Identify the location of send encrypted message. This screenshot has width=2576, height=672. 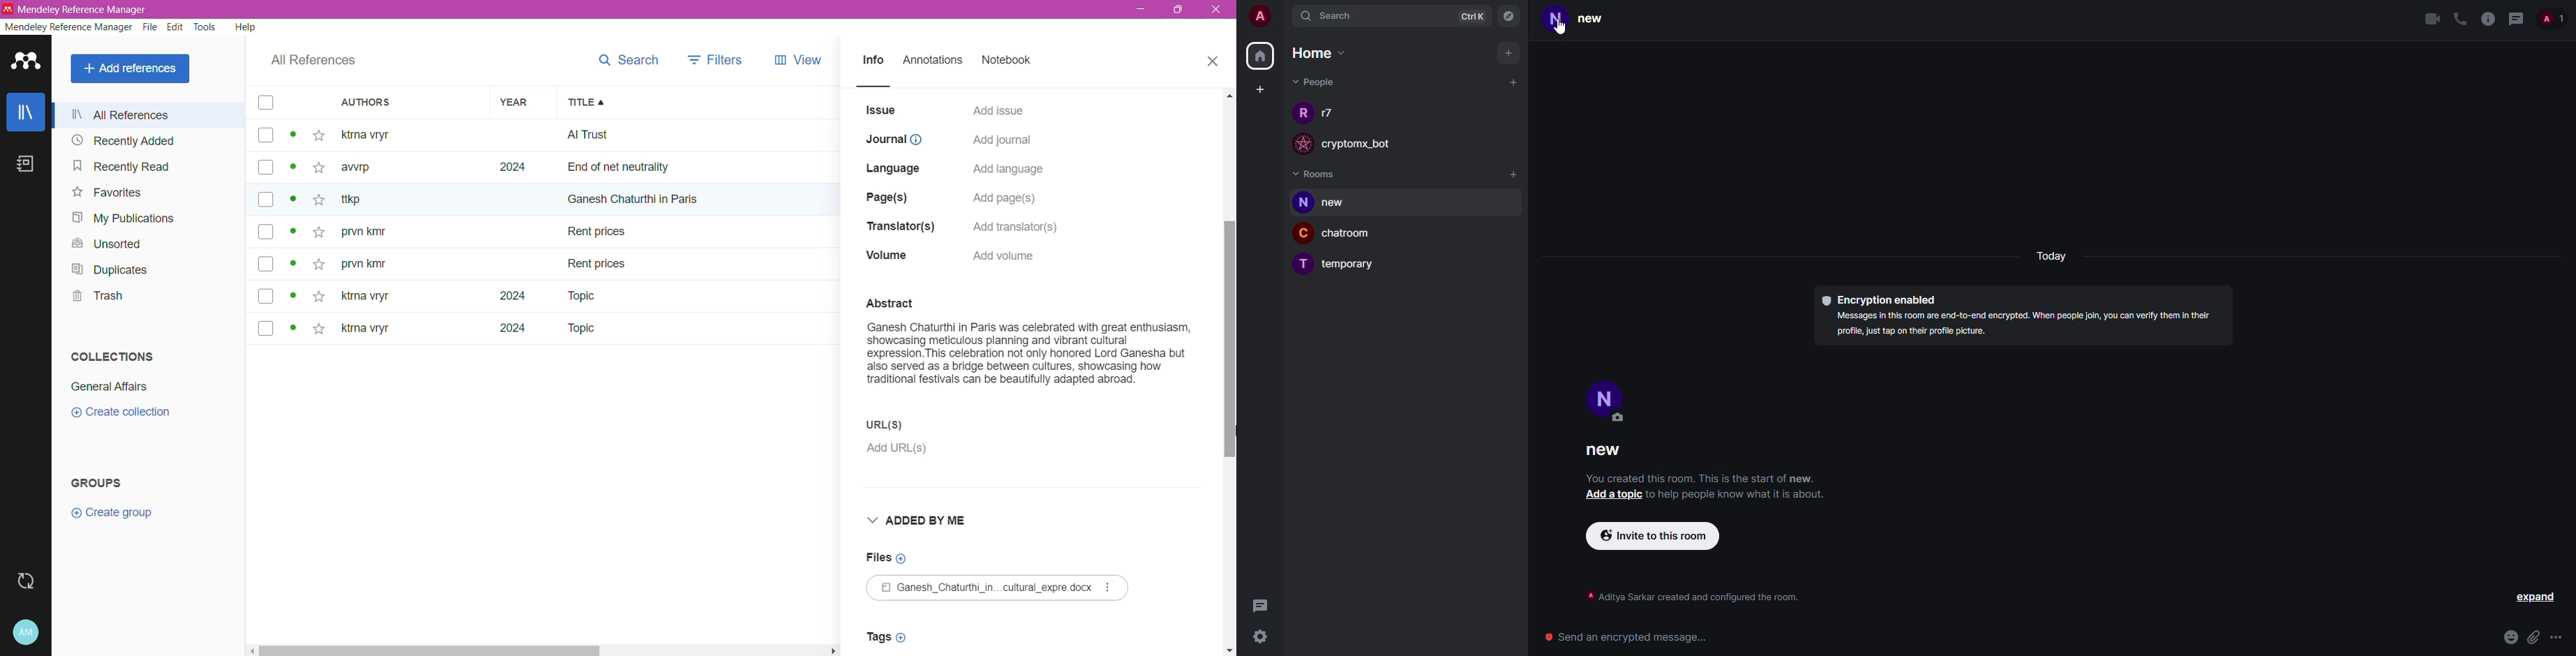
(1628, 634).